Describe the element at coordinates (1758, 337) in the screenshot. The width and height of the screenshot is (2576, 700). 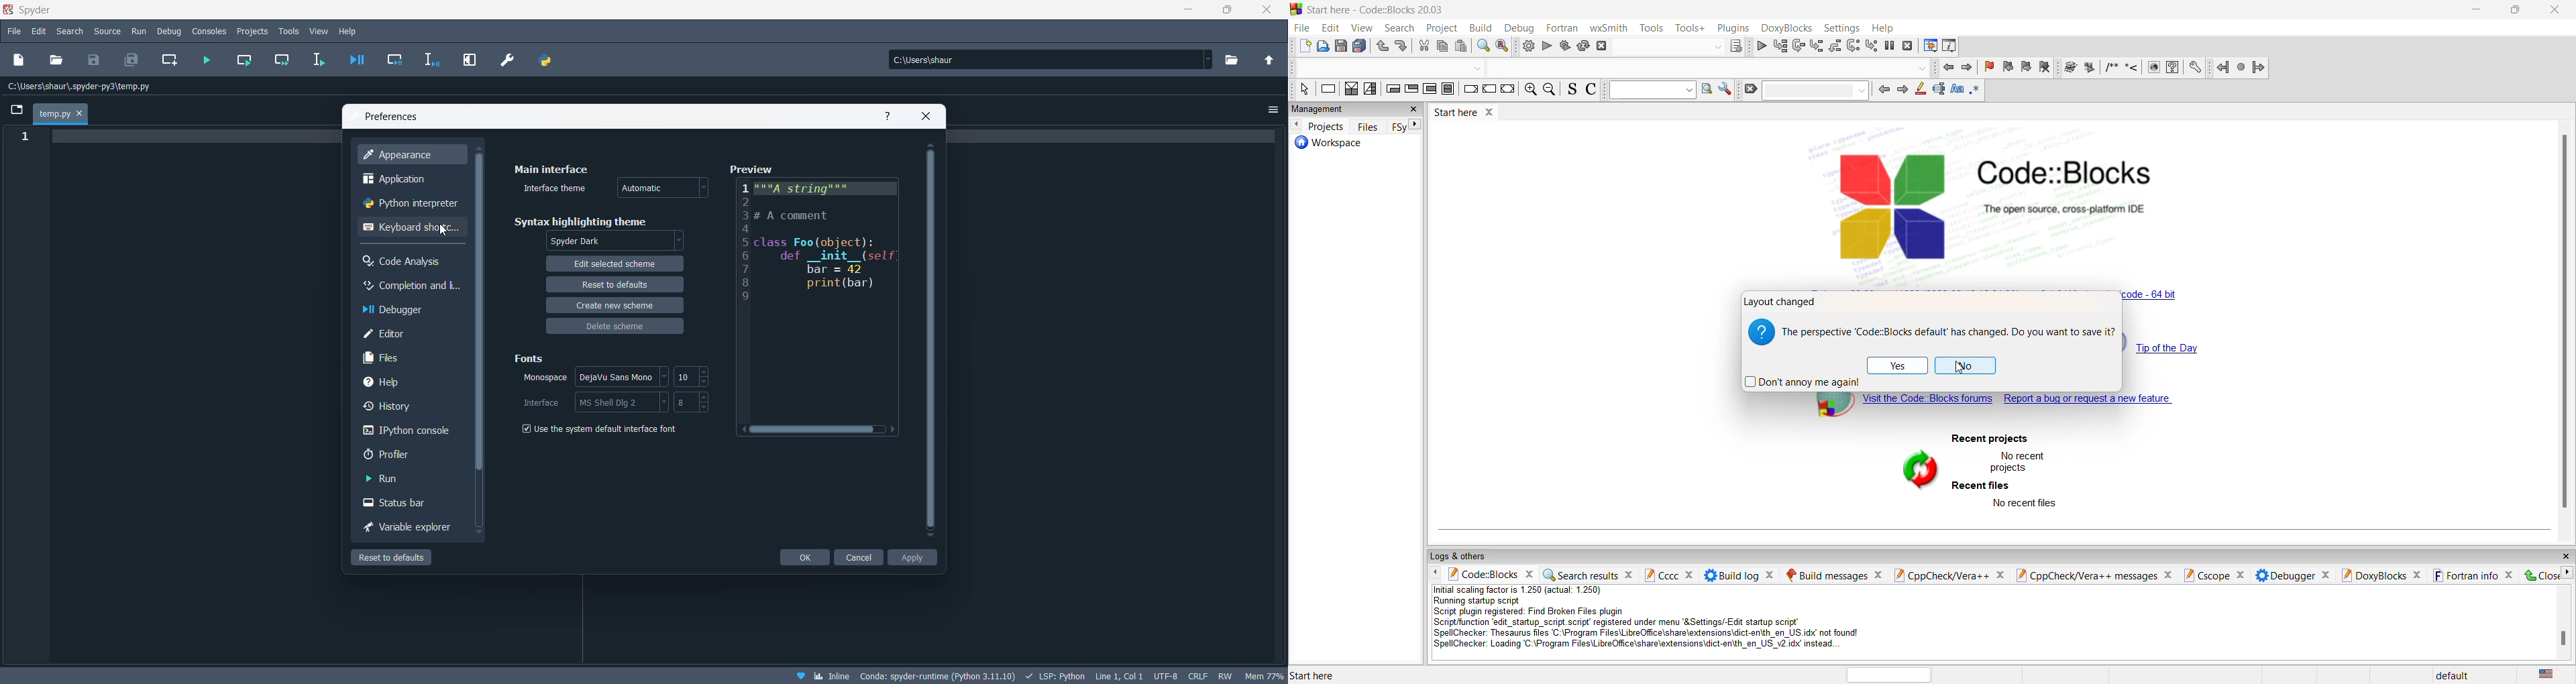
I see `logo` at that location.